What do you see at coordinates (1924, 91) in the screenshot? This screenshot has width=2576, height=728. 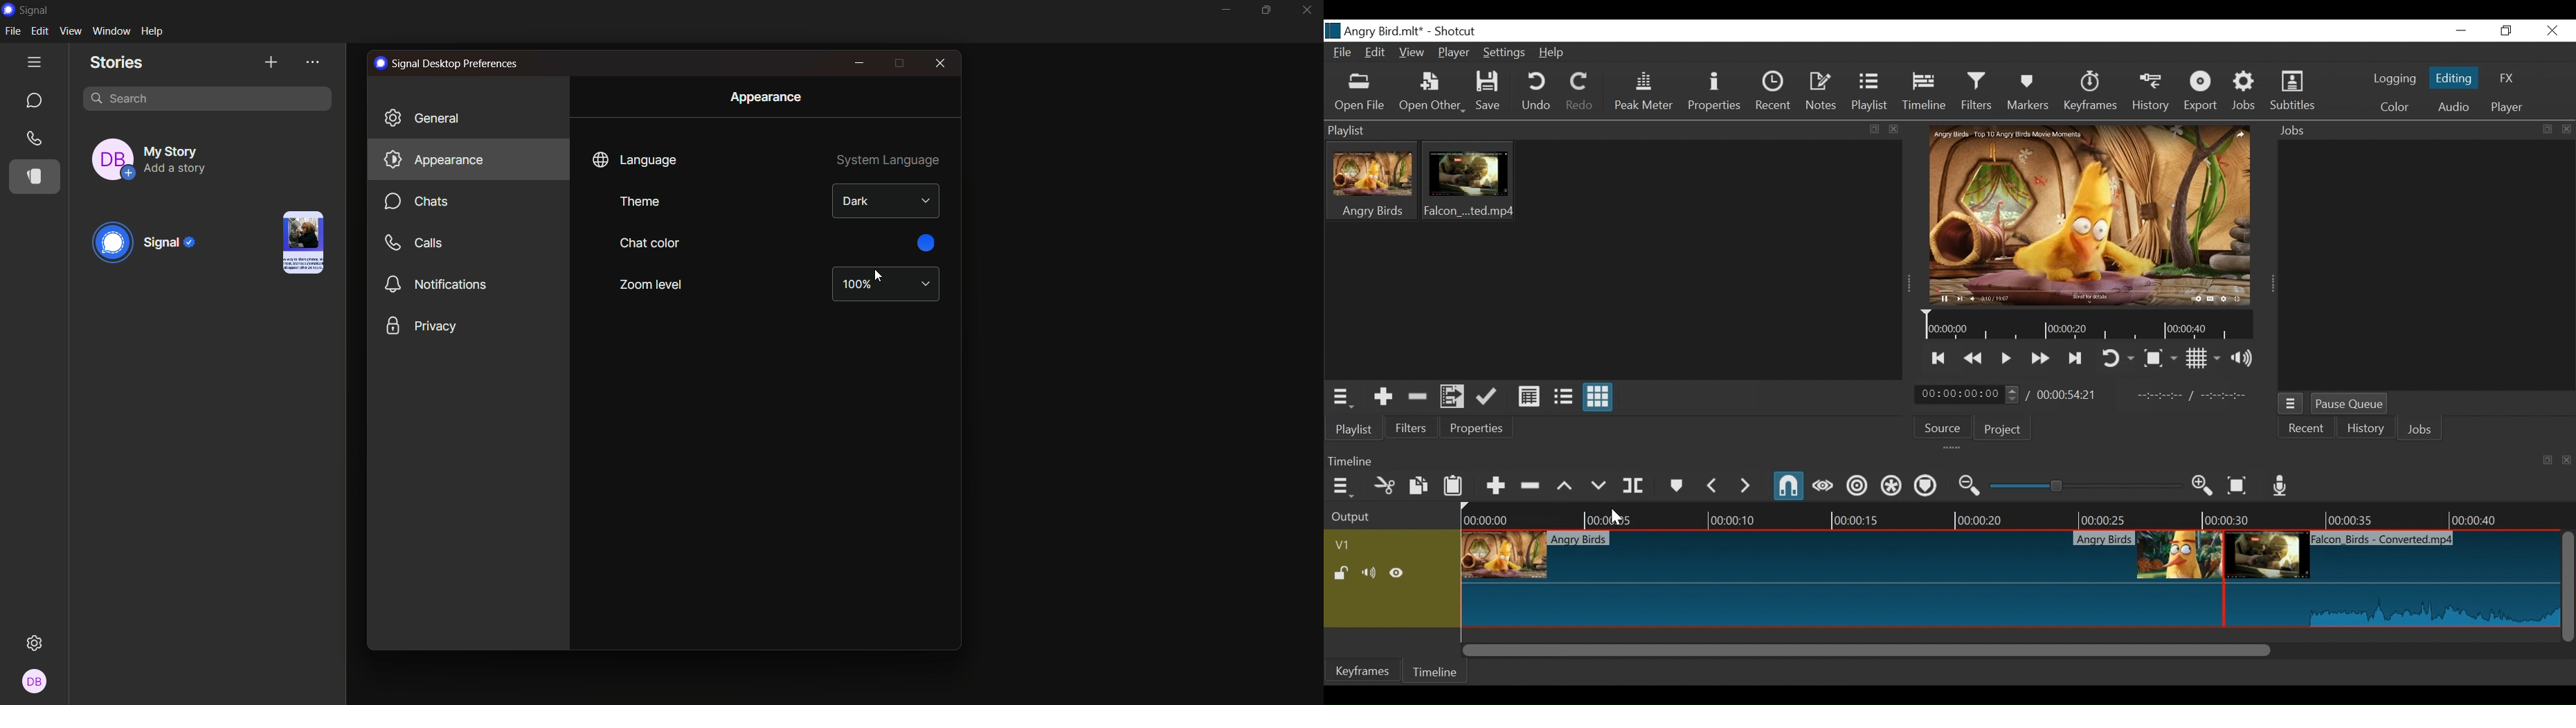 I see `Timeline` at bounding box center [1924, 91].